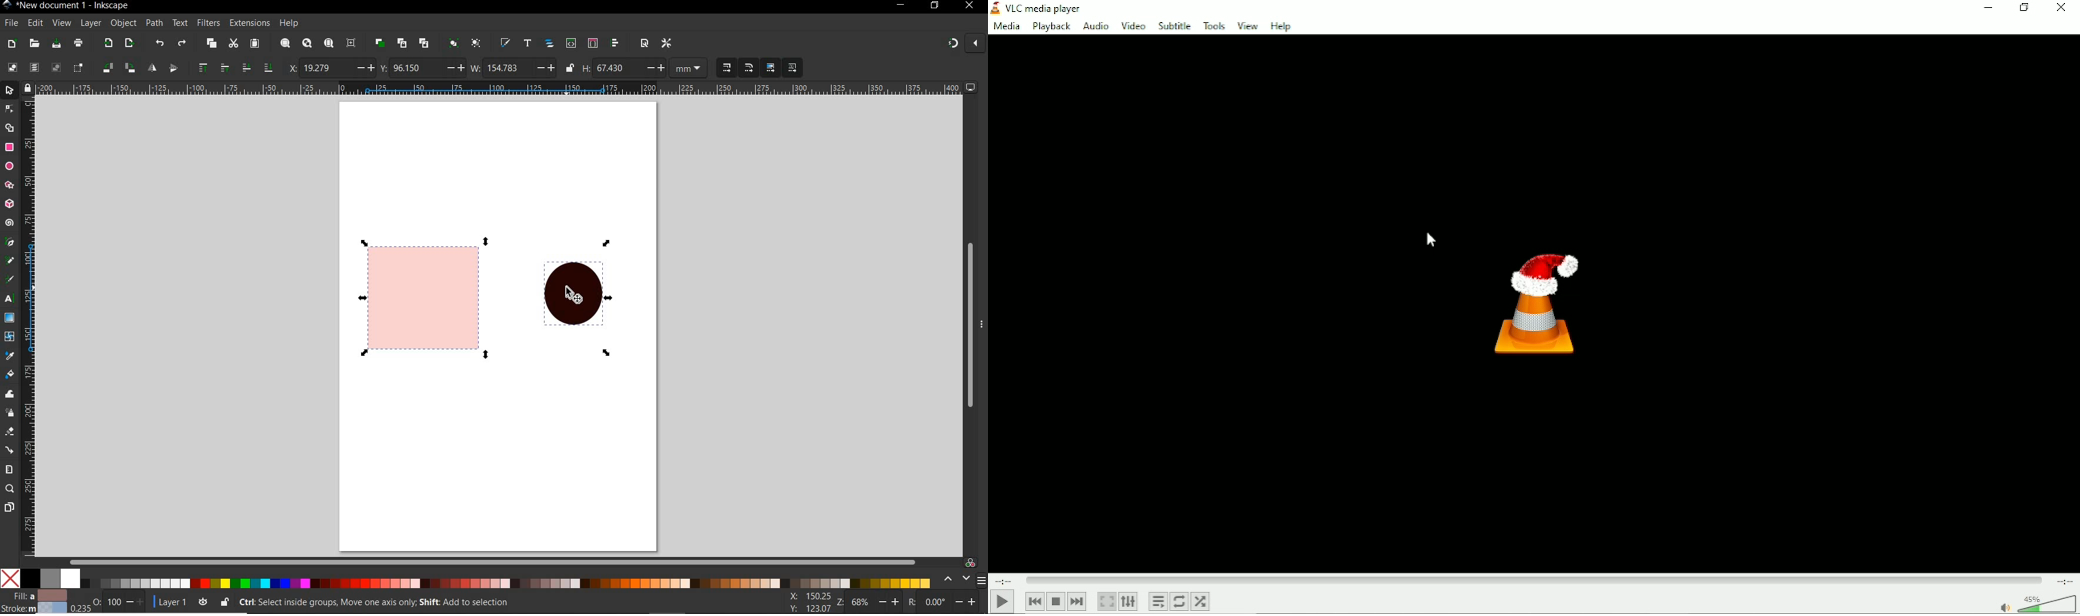 The height and width of the screenshot is (616, 2100). I want to click on text, so click(181, 23).